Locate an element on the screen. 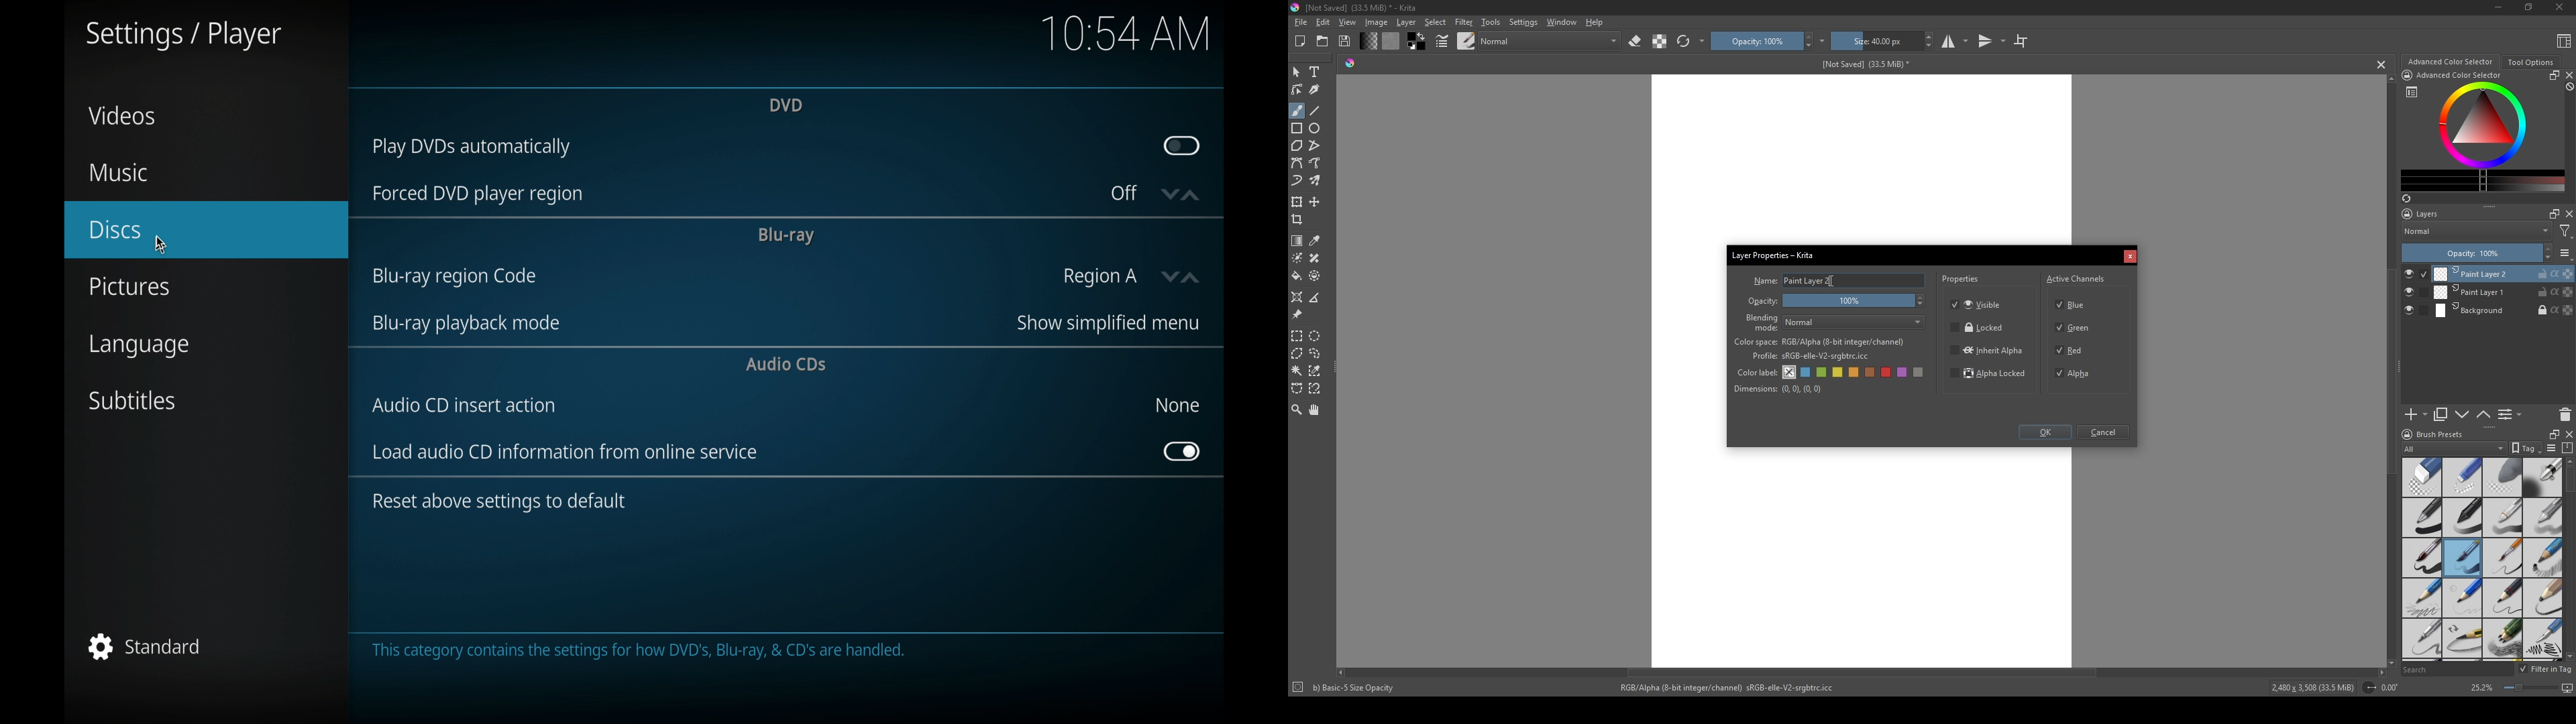 Image resolution: width=2576 pixels, height=728 pixels. minimize is located at coordinates (2499, 7).